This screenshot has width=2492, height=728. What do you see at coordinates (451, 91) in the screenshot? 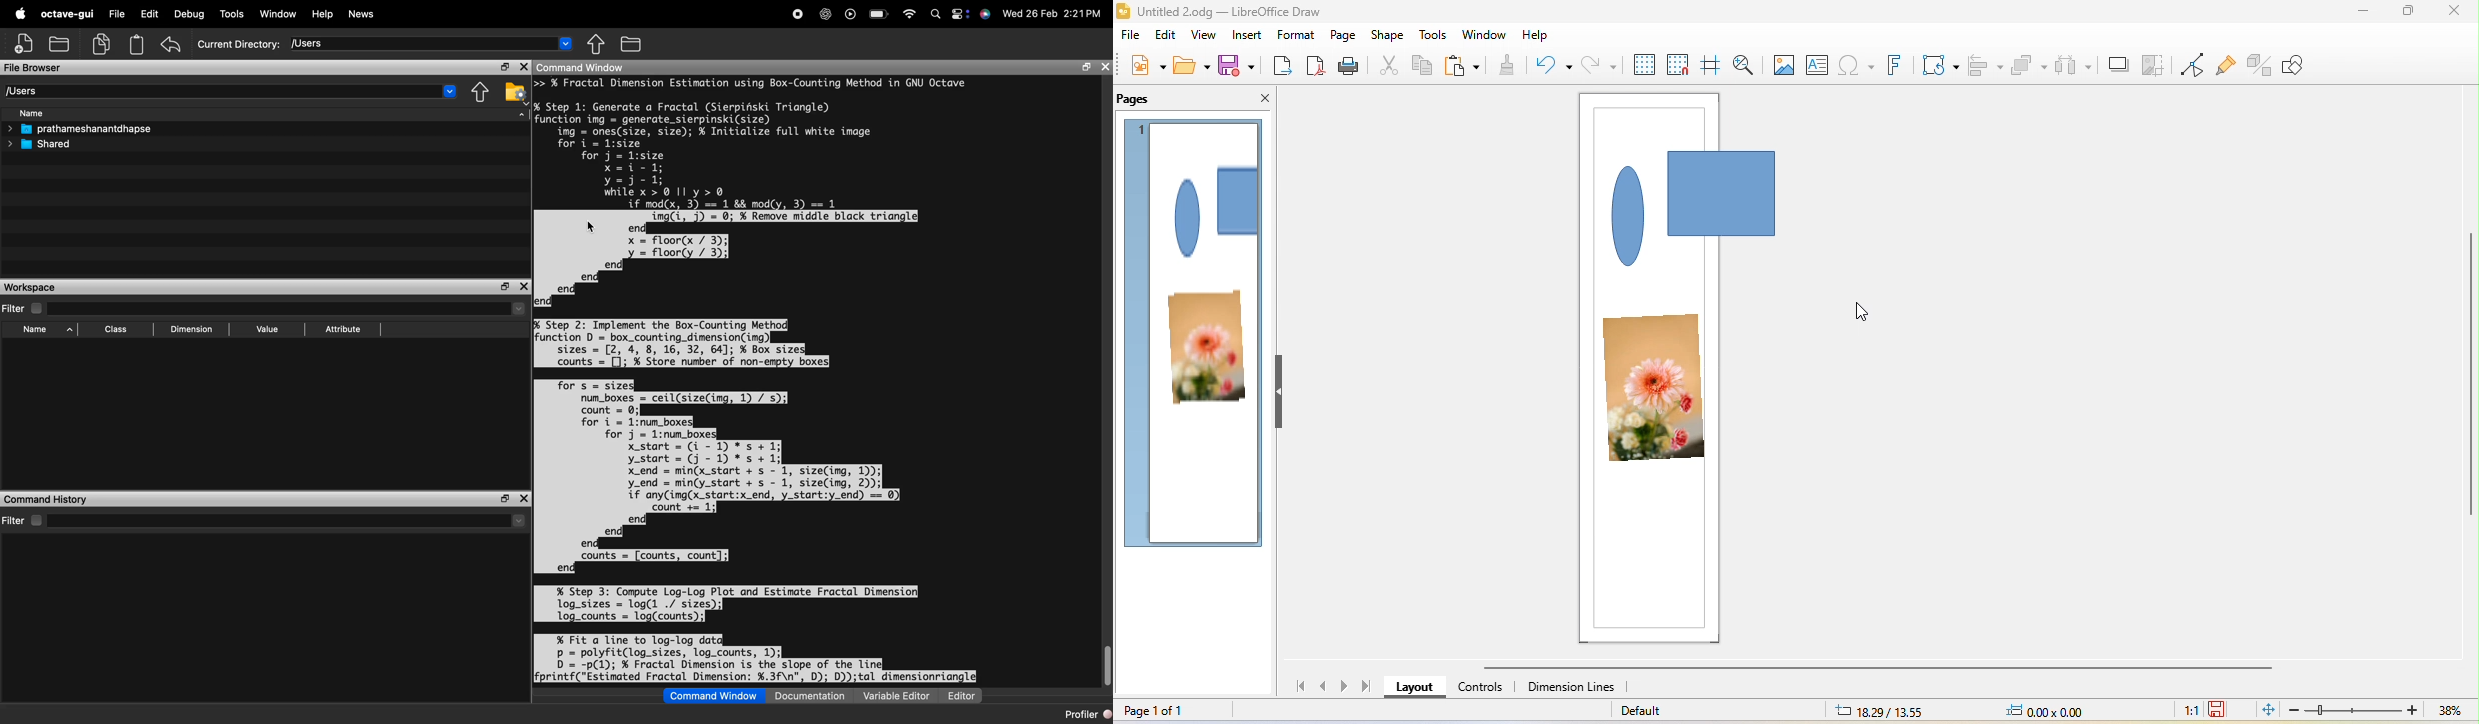
I see `dropdown` at bounding box center [451, 91].